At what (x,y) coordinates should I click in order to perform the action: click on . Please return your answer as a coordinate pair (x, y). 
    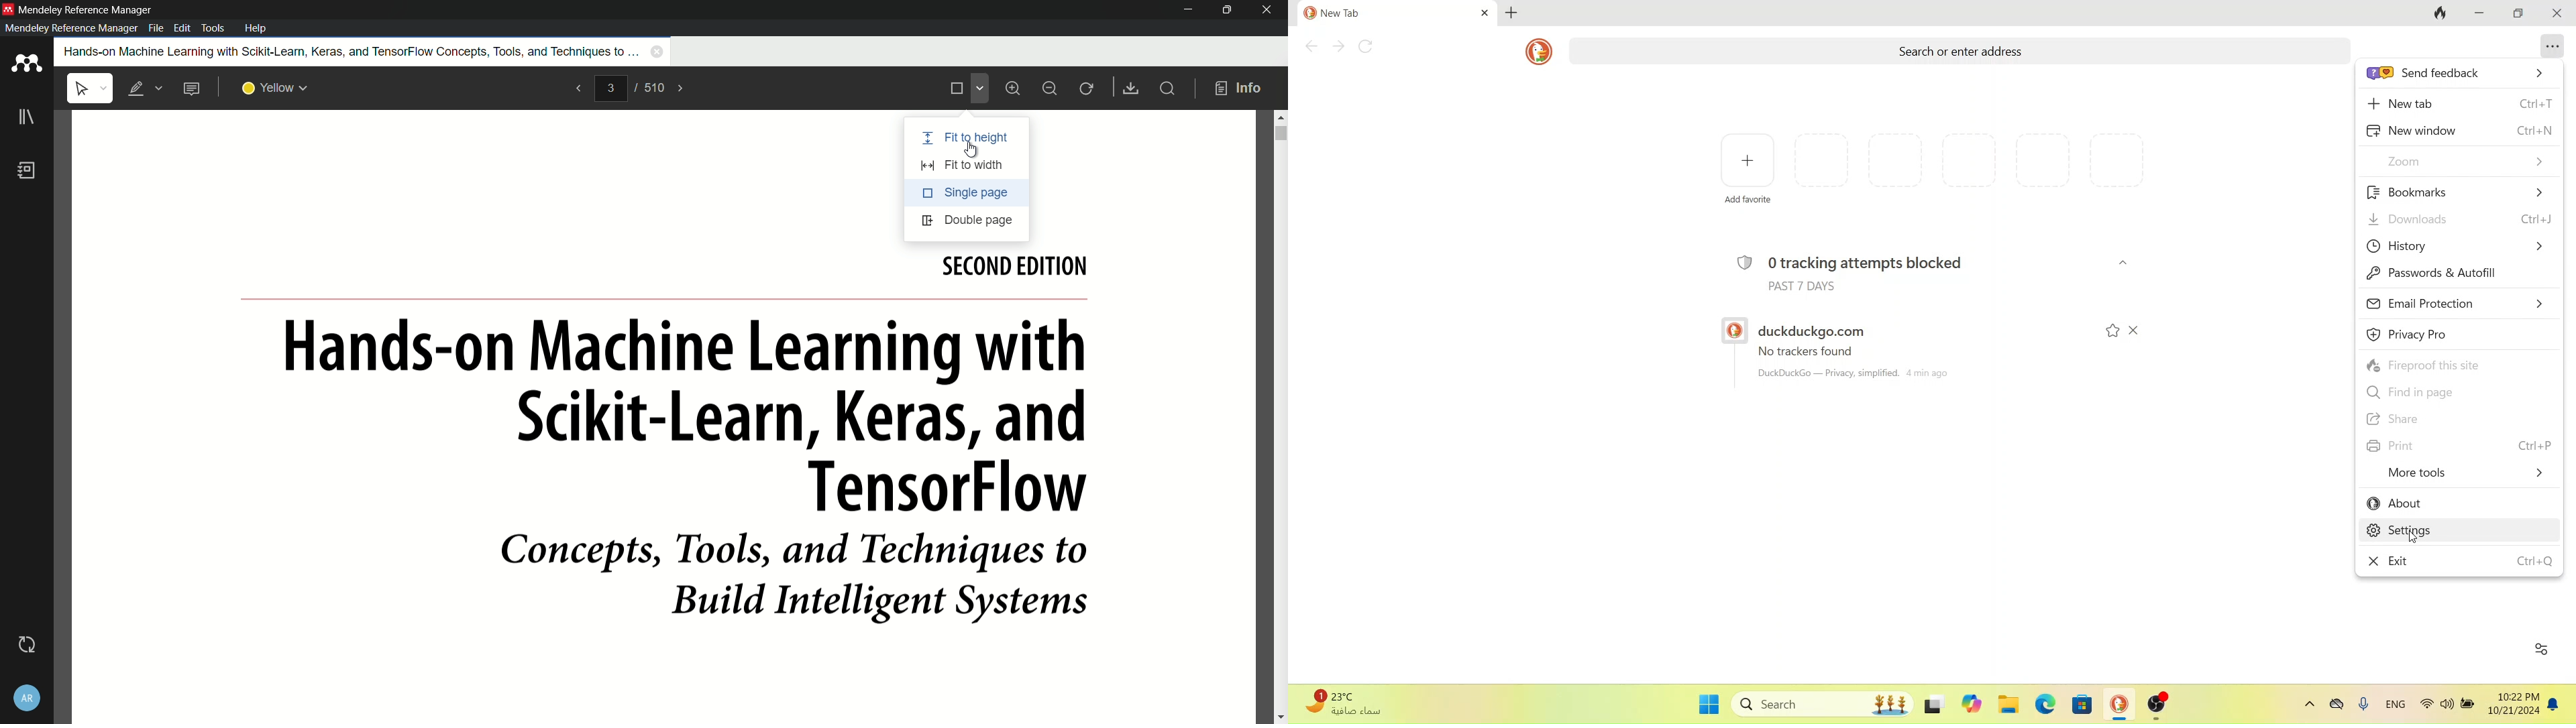
    Looking at the image, I should click on (2441, 15).